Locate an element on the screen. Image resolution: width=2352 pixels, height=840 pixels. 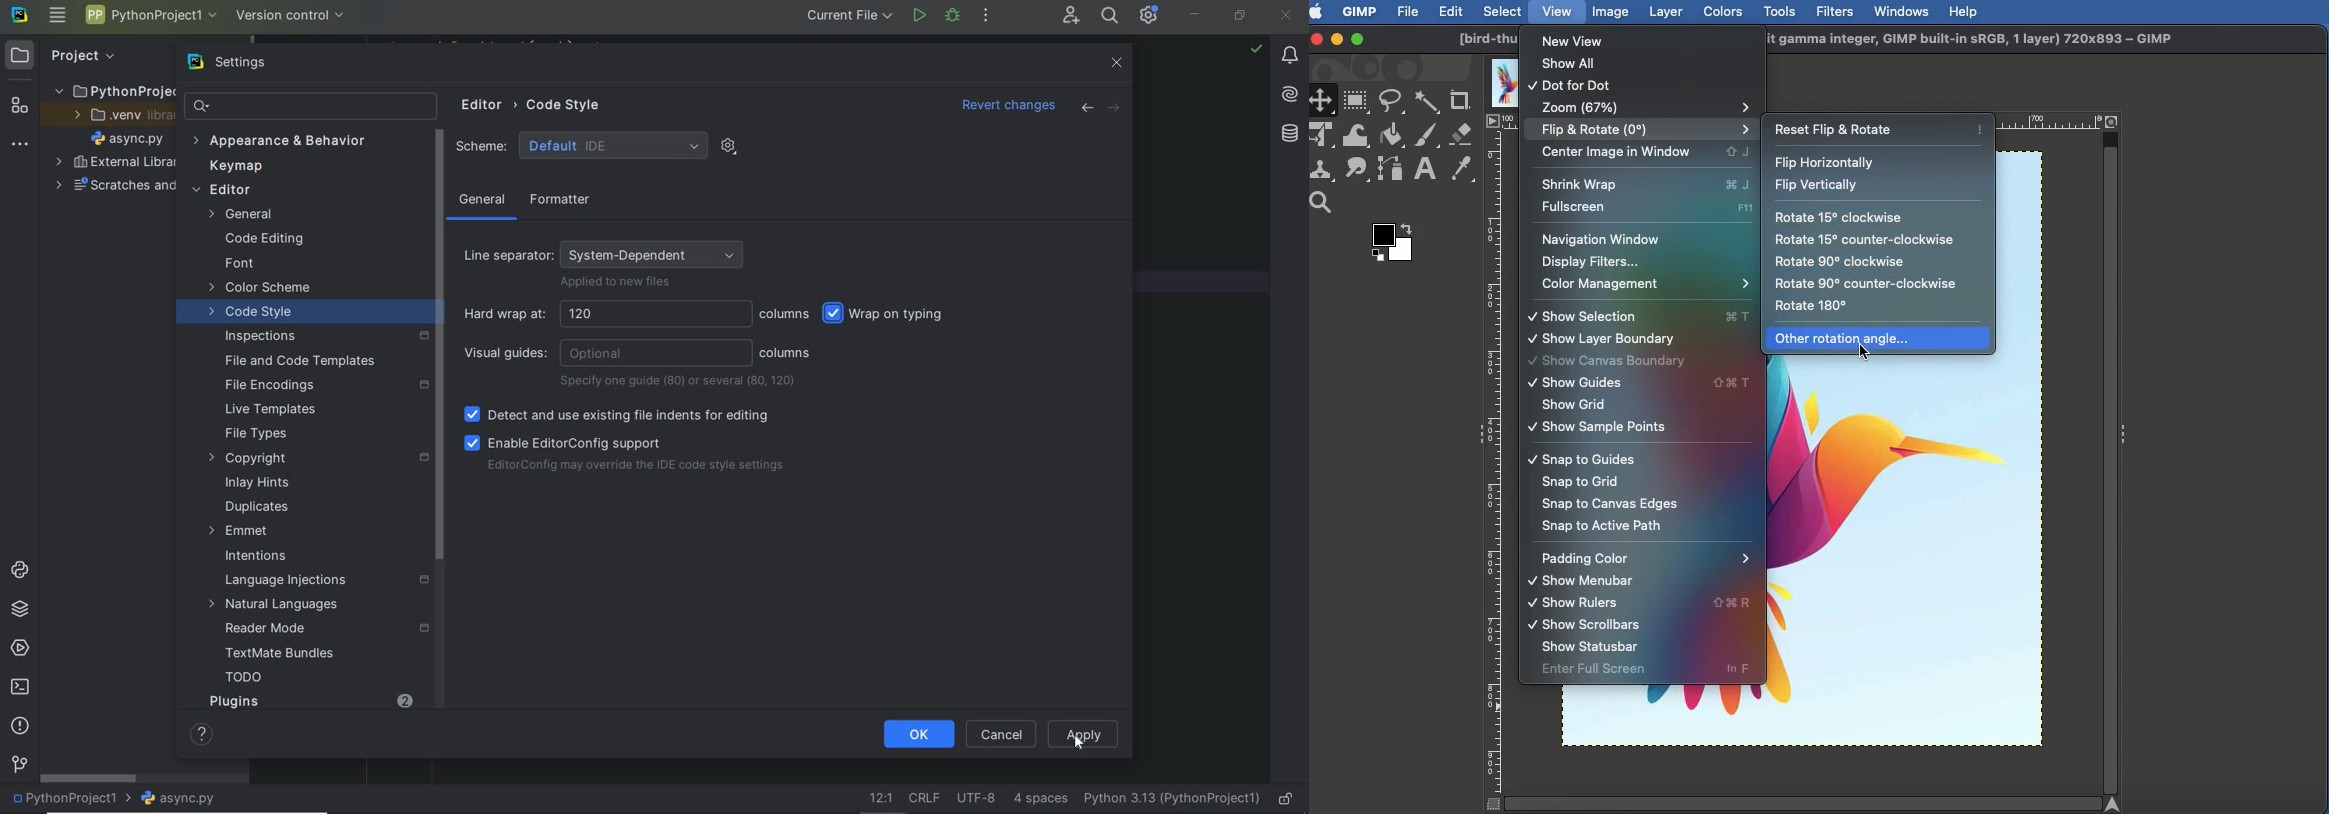
Navigate the image display is located at coordinates (2116, 805).